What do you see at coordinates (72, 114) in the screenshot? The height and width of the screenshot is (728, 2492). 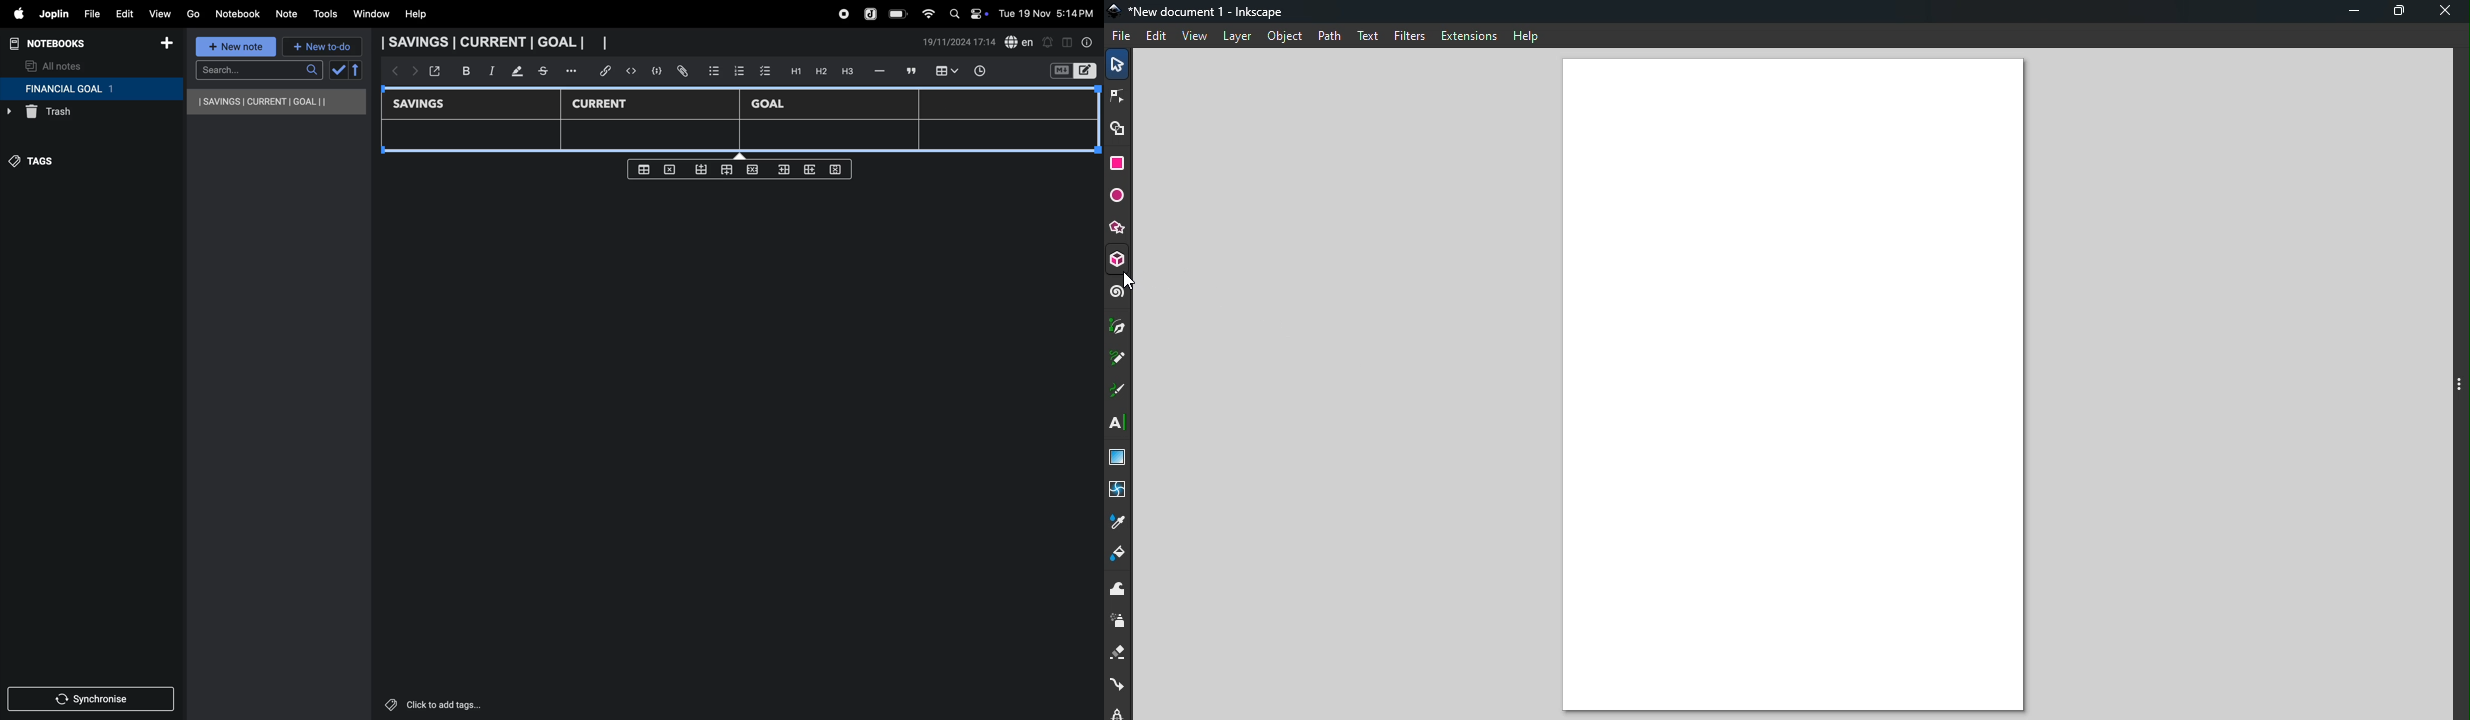 I see `trash` at bounding box center [72, 114].